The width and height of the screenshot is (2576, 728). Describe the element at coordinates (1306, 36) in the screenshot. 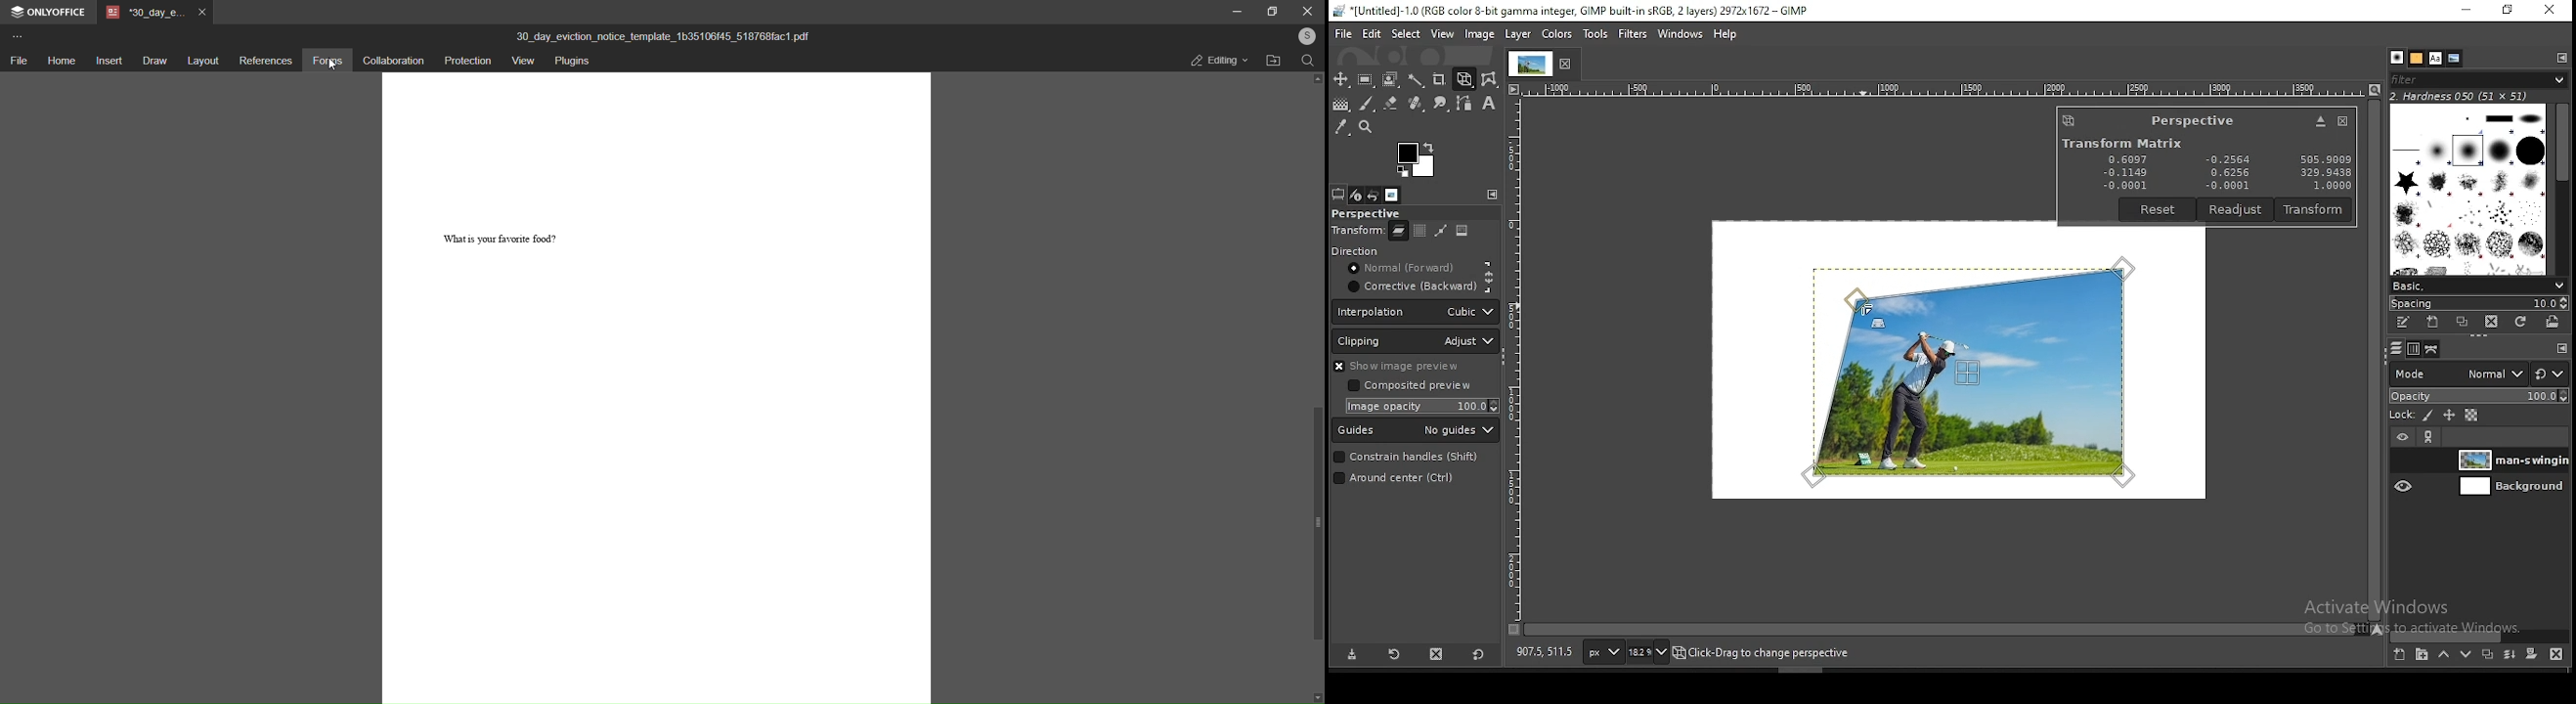

I see `user` at that location.